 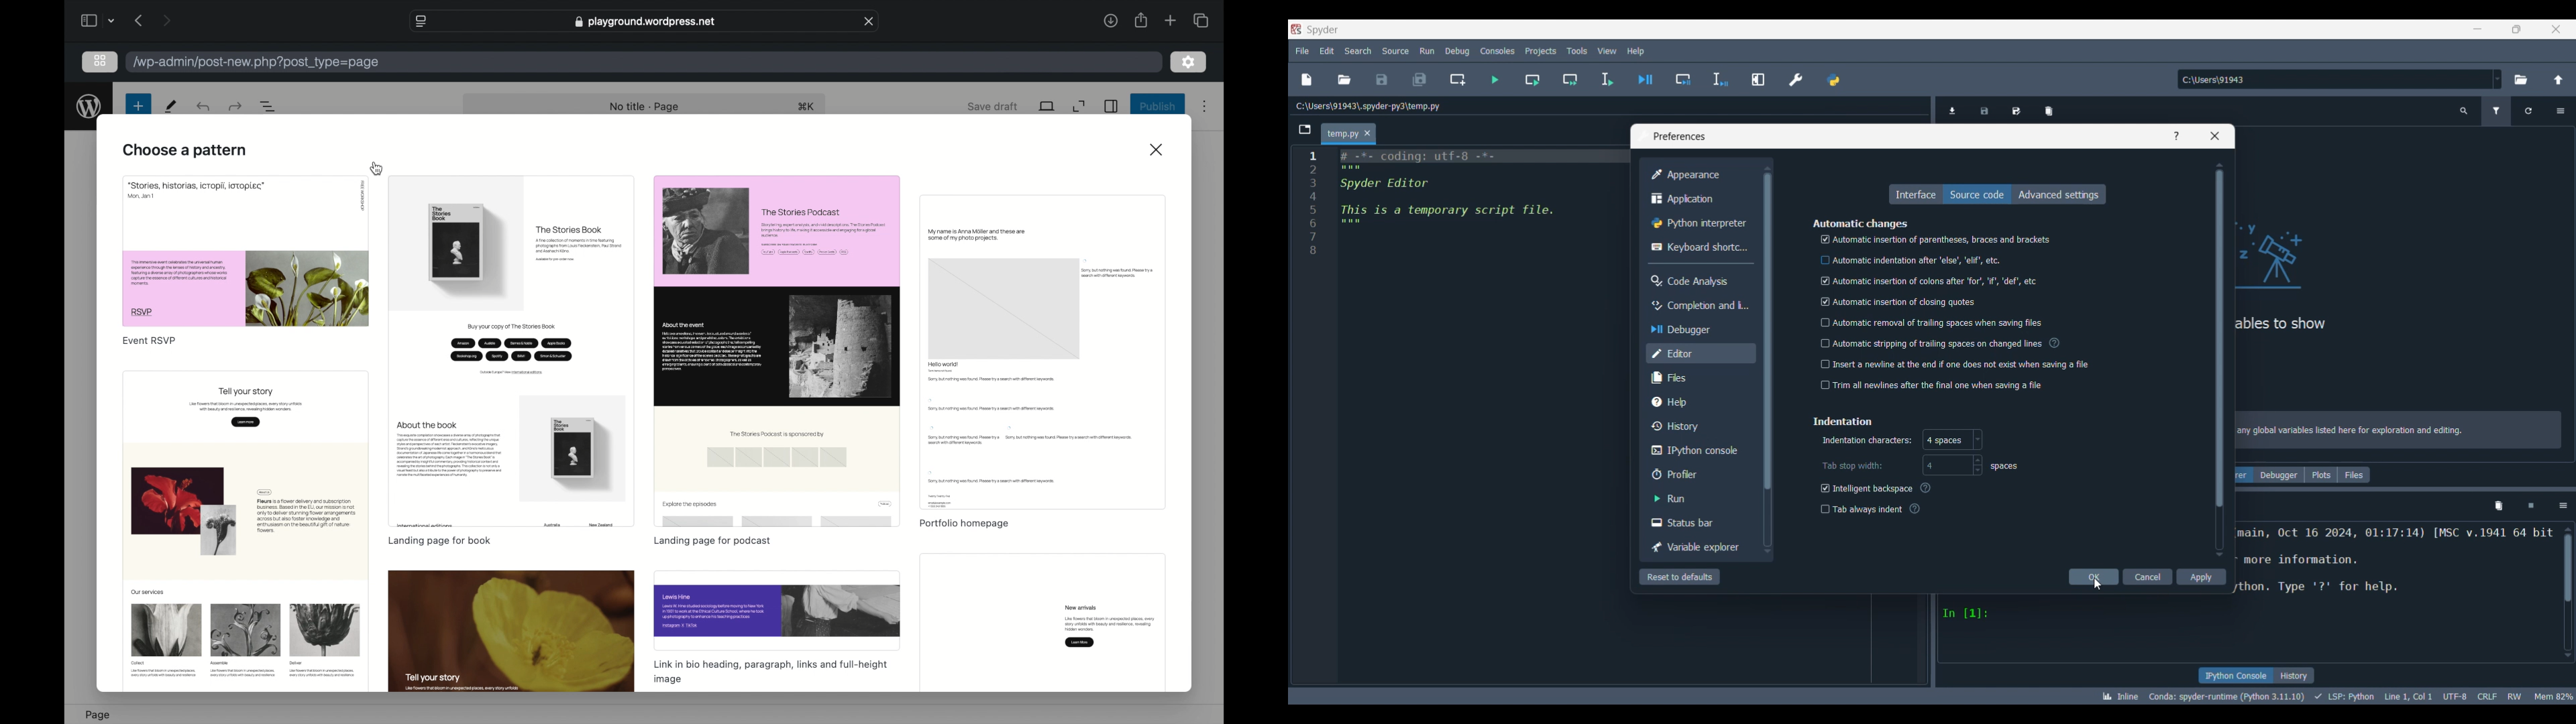 What do you see at coordinates (1111, 20) in the screenshot?
I see `downloads` at bounding box center [1111, 20].